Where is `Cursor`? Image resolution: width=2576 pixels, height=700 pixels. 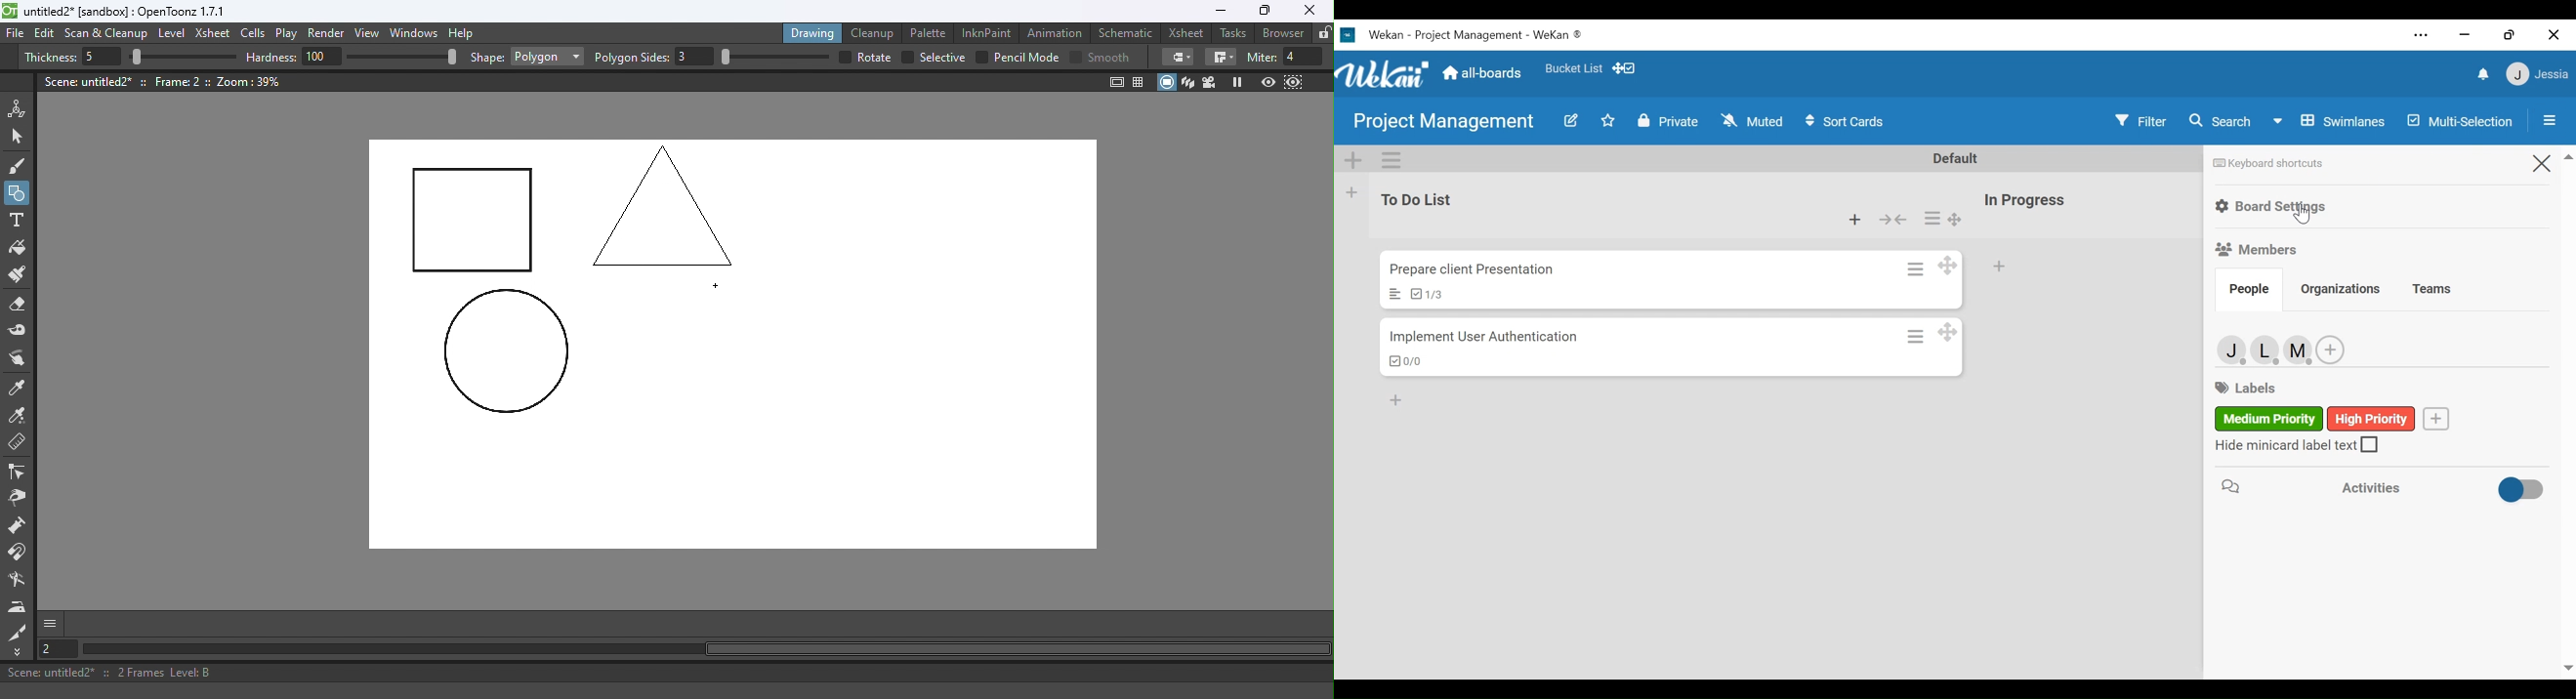 Cursor is located at coordinates (2306, 216).